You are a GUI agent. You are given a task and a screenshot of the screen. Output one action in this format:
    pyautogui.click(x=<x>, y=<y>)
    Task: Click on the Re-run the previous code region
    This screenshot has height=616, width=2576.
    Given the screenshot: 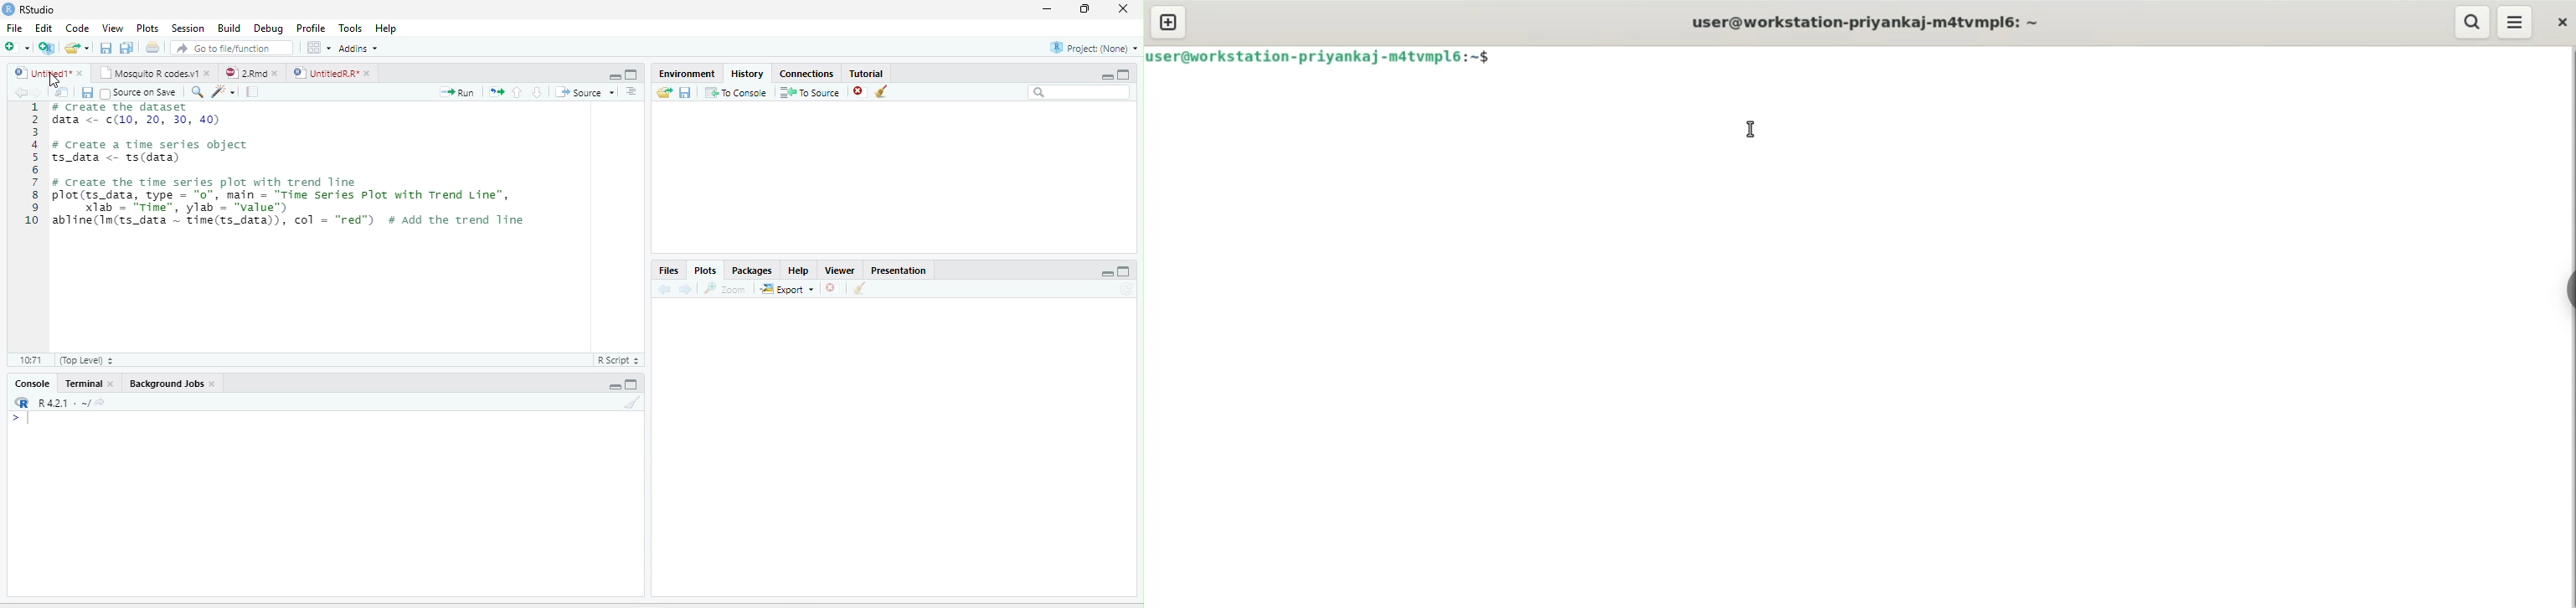 What is the action you would take?
    pyautogui.click(x=496, y=92)
    